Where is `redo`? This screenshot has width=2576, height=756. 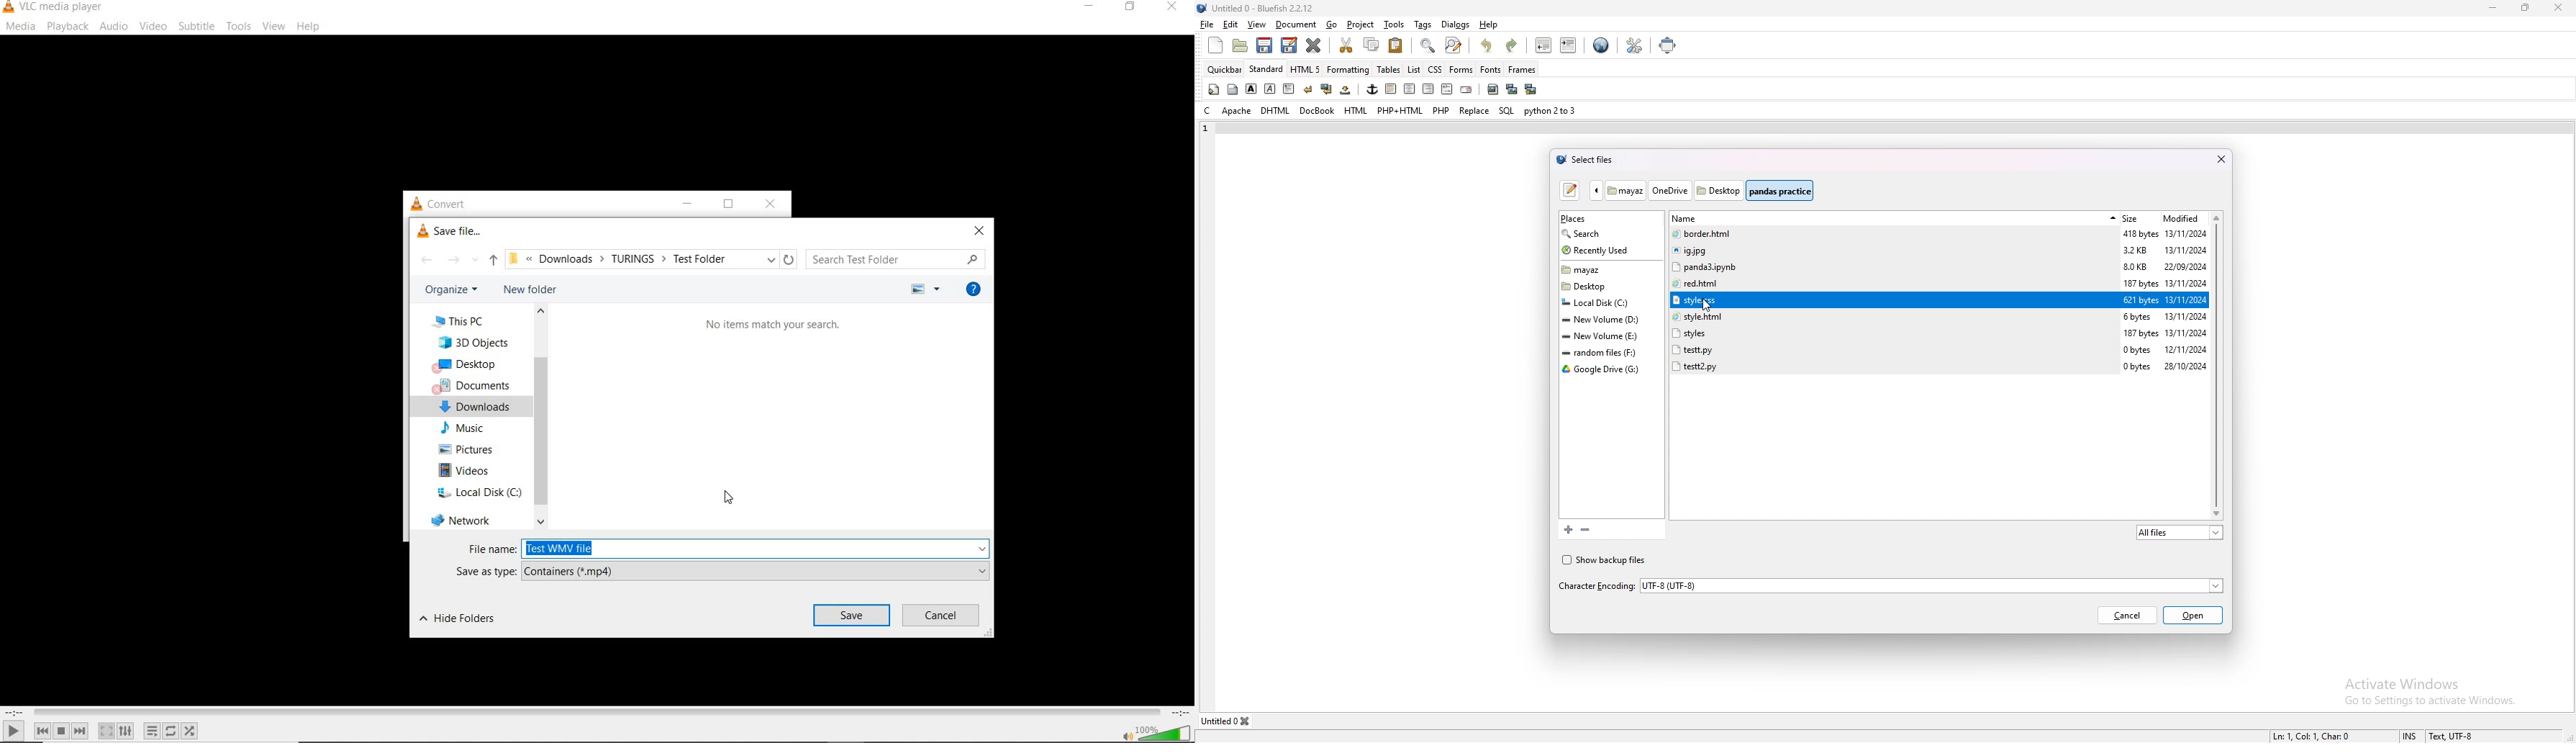
redo is located at coordinates (1515, 45).